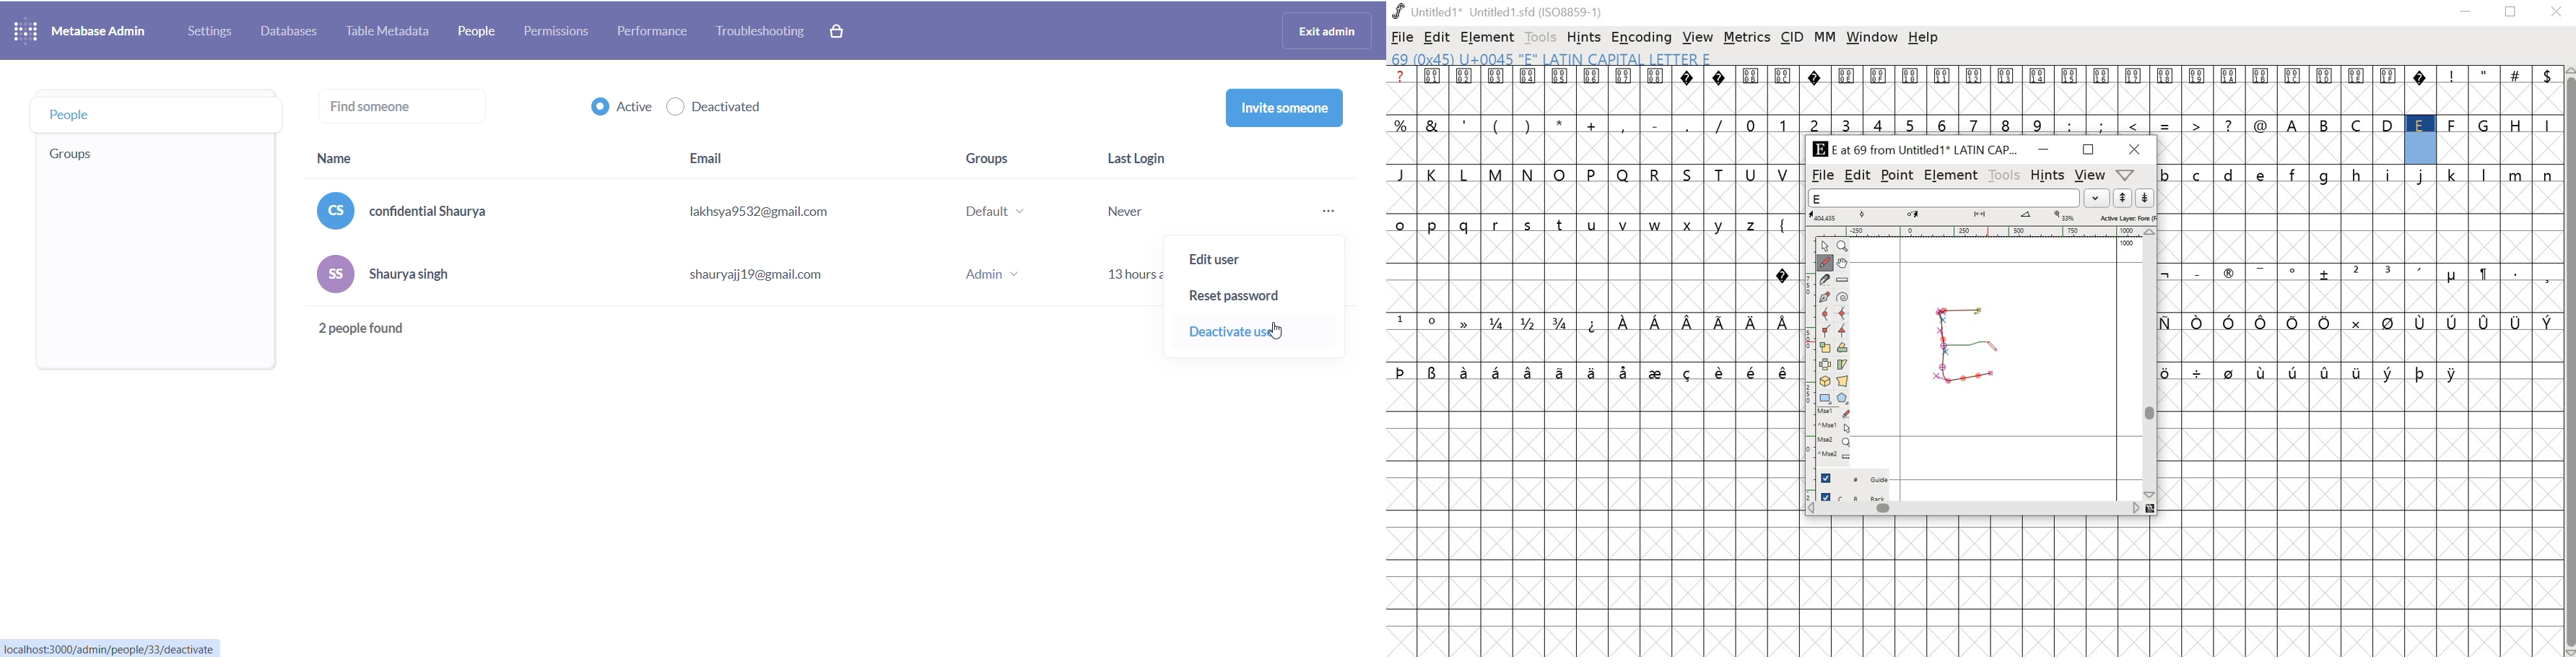 The width and height of the screenshot is (2576, 672). What do you see at coordinates (2359, 224) in the screenshot?
I see `empty cells` at bounding box center [2359, 224].